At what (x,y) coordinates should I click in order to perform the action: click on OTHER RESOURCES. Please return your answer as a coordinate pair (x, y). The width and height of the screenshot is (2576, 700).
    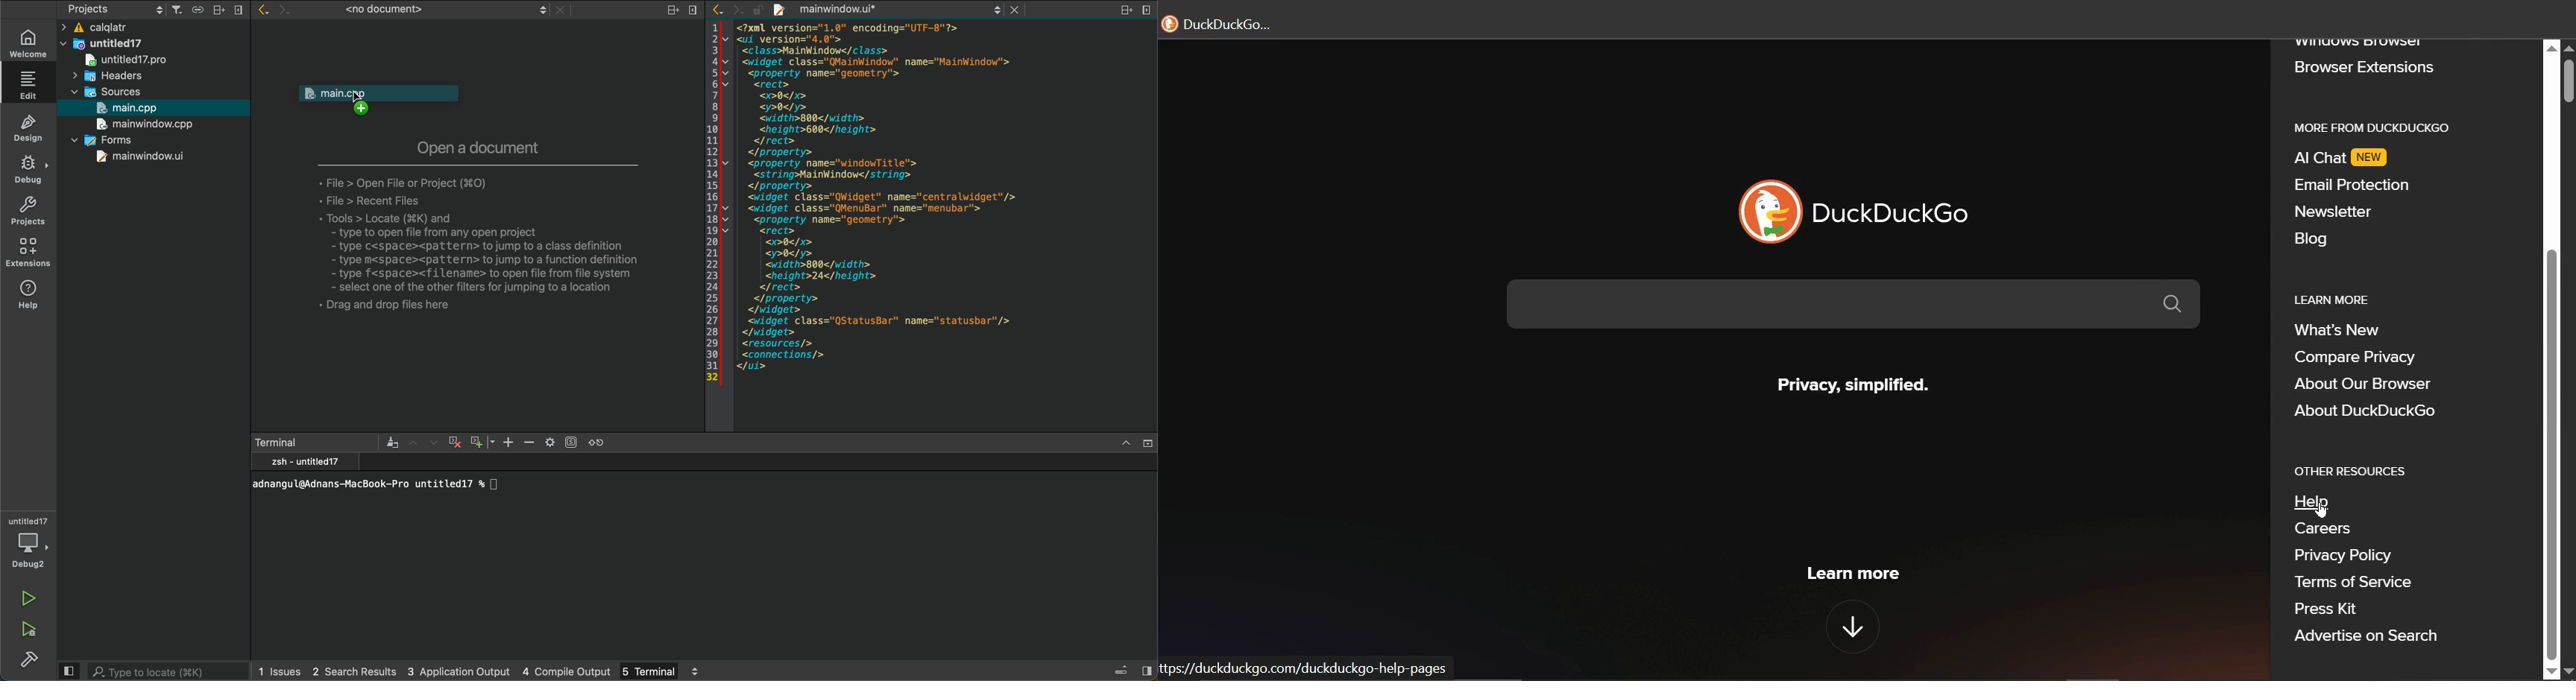
    Looking at the image, I should click on (2352, 471).